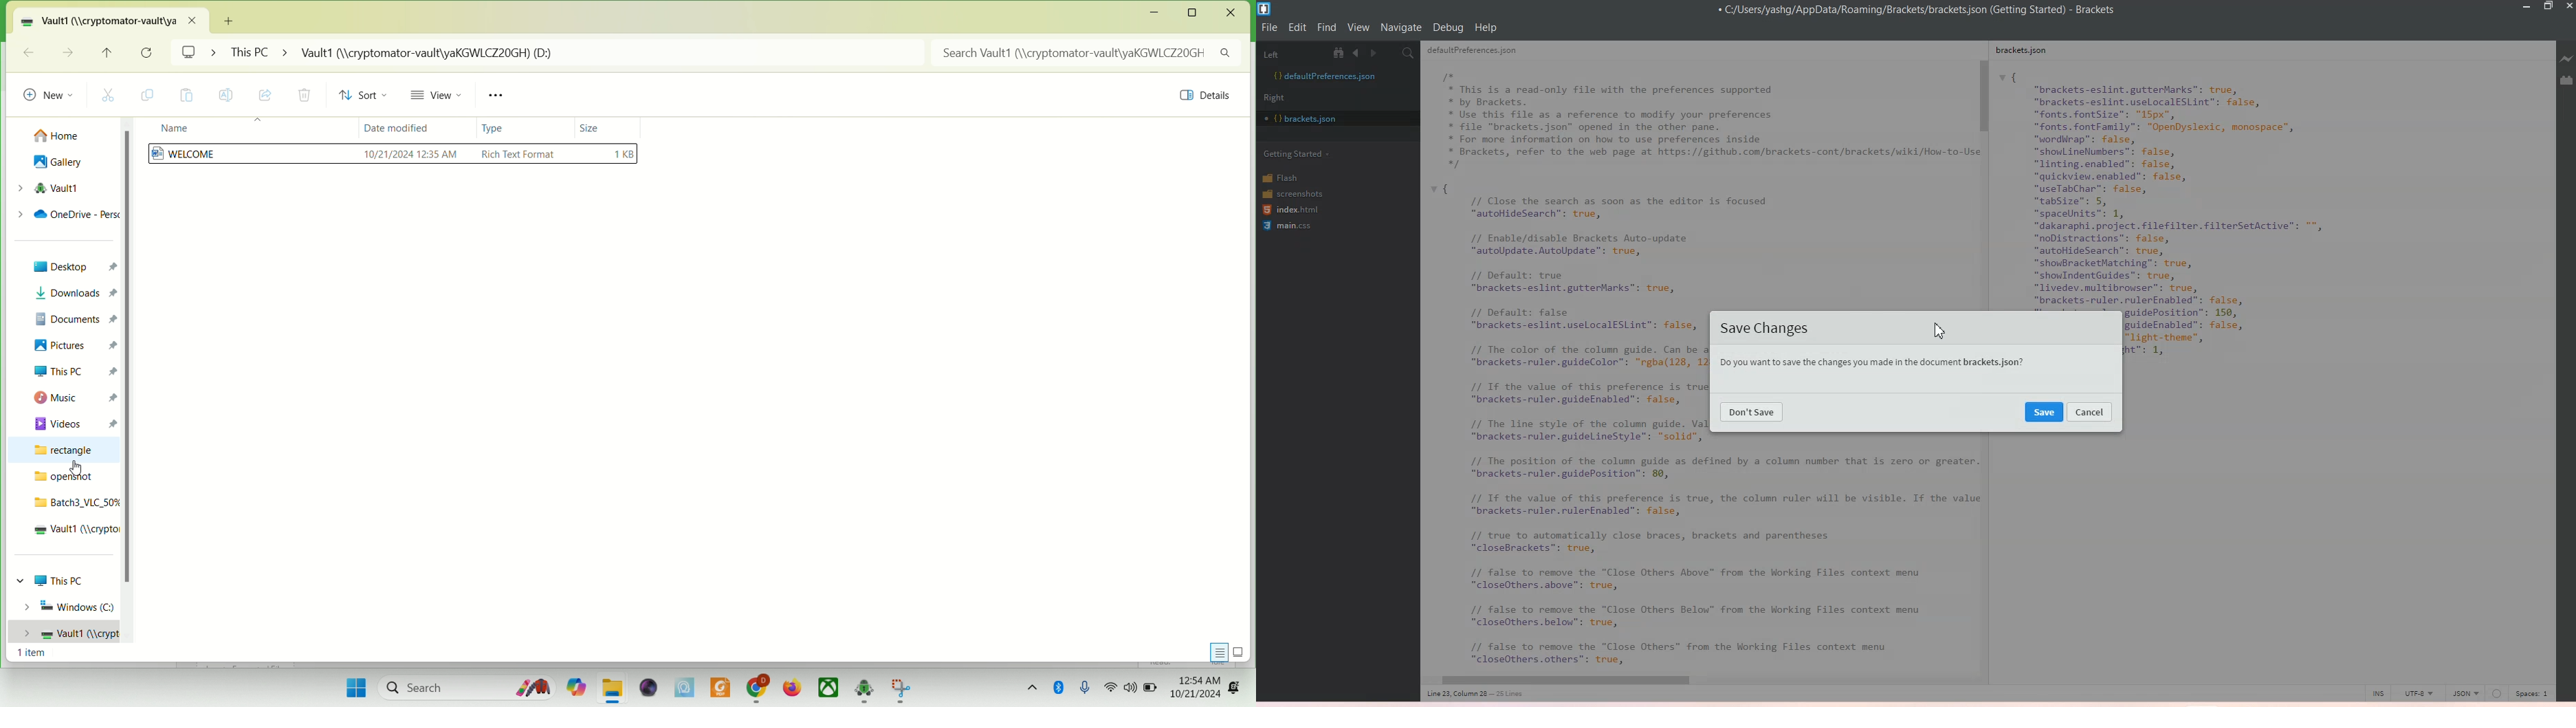 This screenshot has height=728, width=2576. Describe the element at coordinates (1939, 329) in the screenshot. I see `Cursor` at that location.